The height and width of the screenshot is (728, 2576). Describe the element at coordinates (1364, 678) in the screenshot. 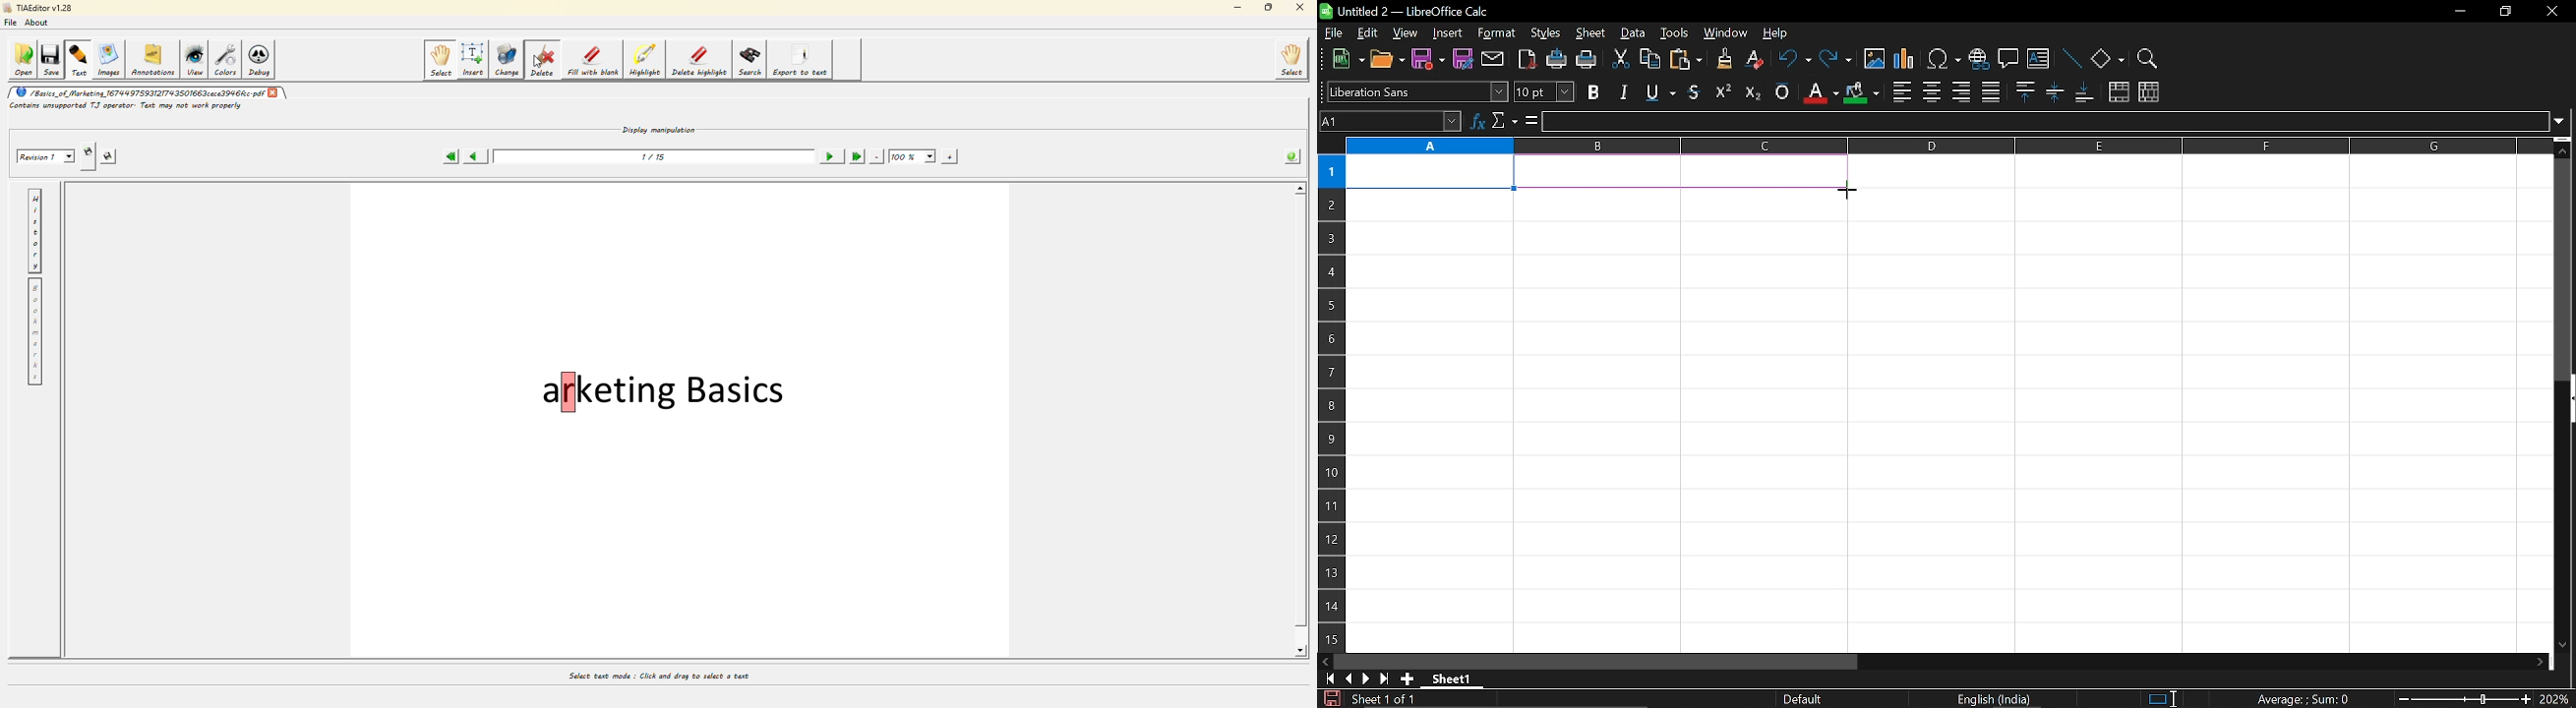

I see `next sheet` at that location.